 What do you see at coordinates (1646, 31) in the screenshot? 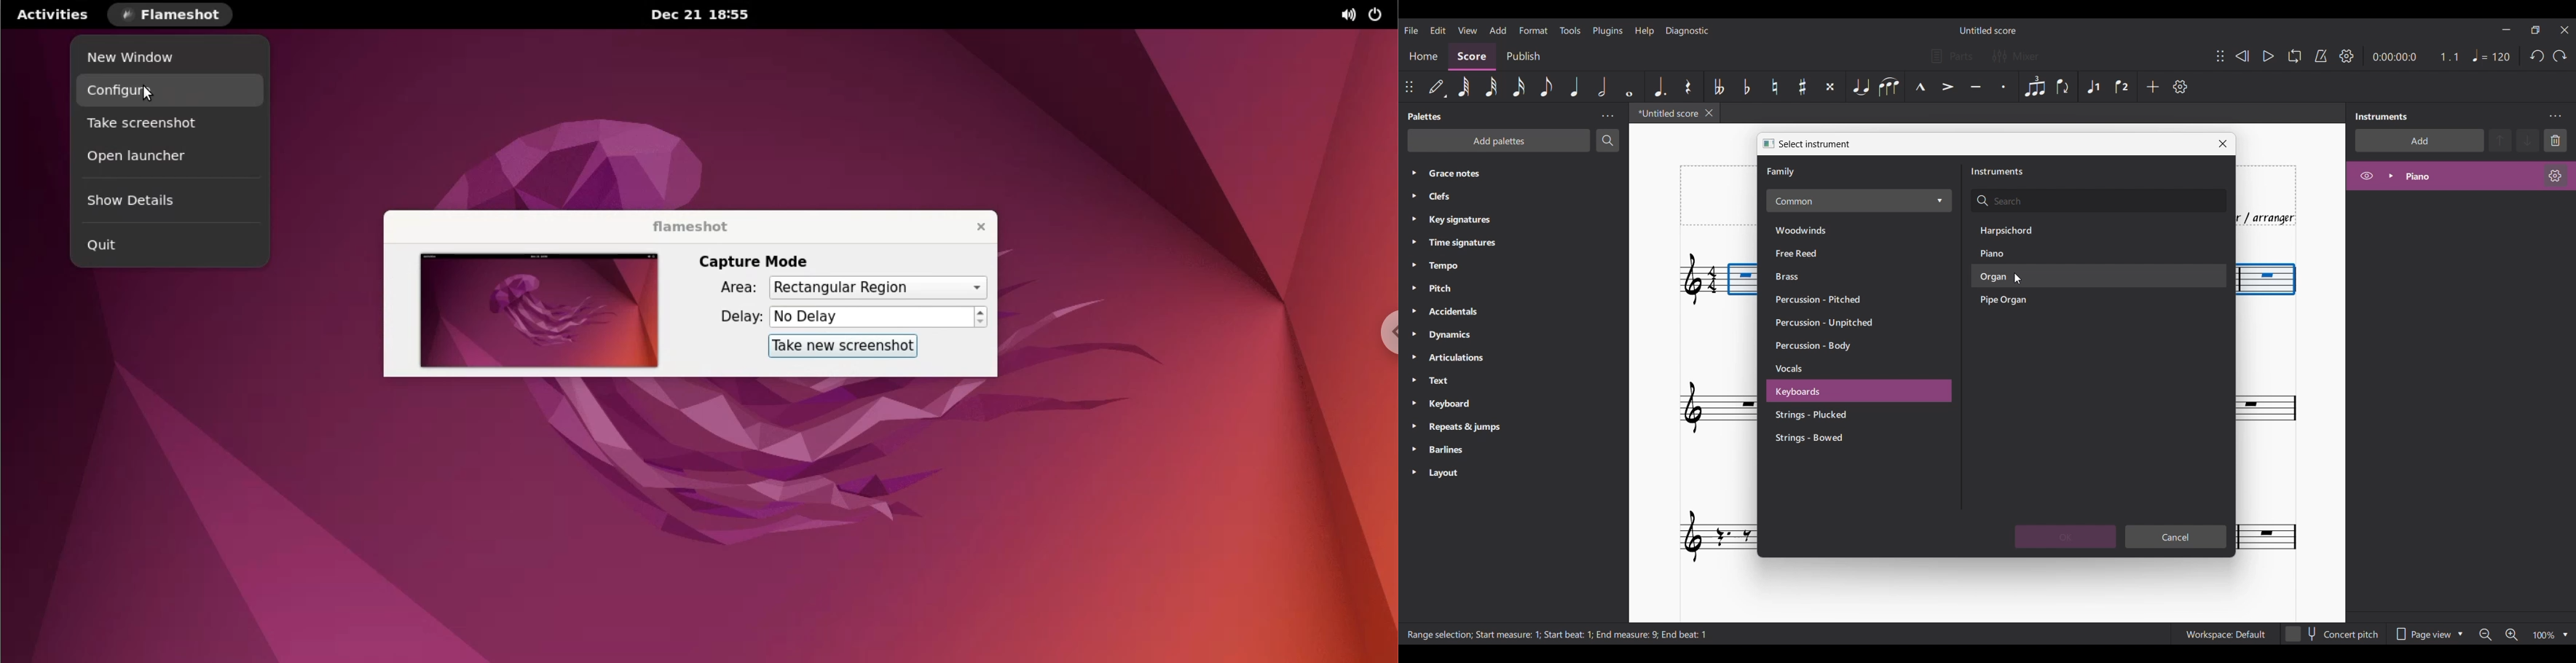
I see `Help menu` at bounding box center [1646, 31].